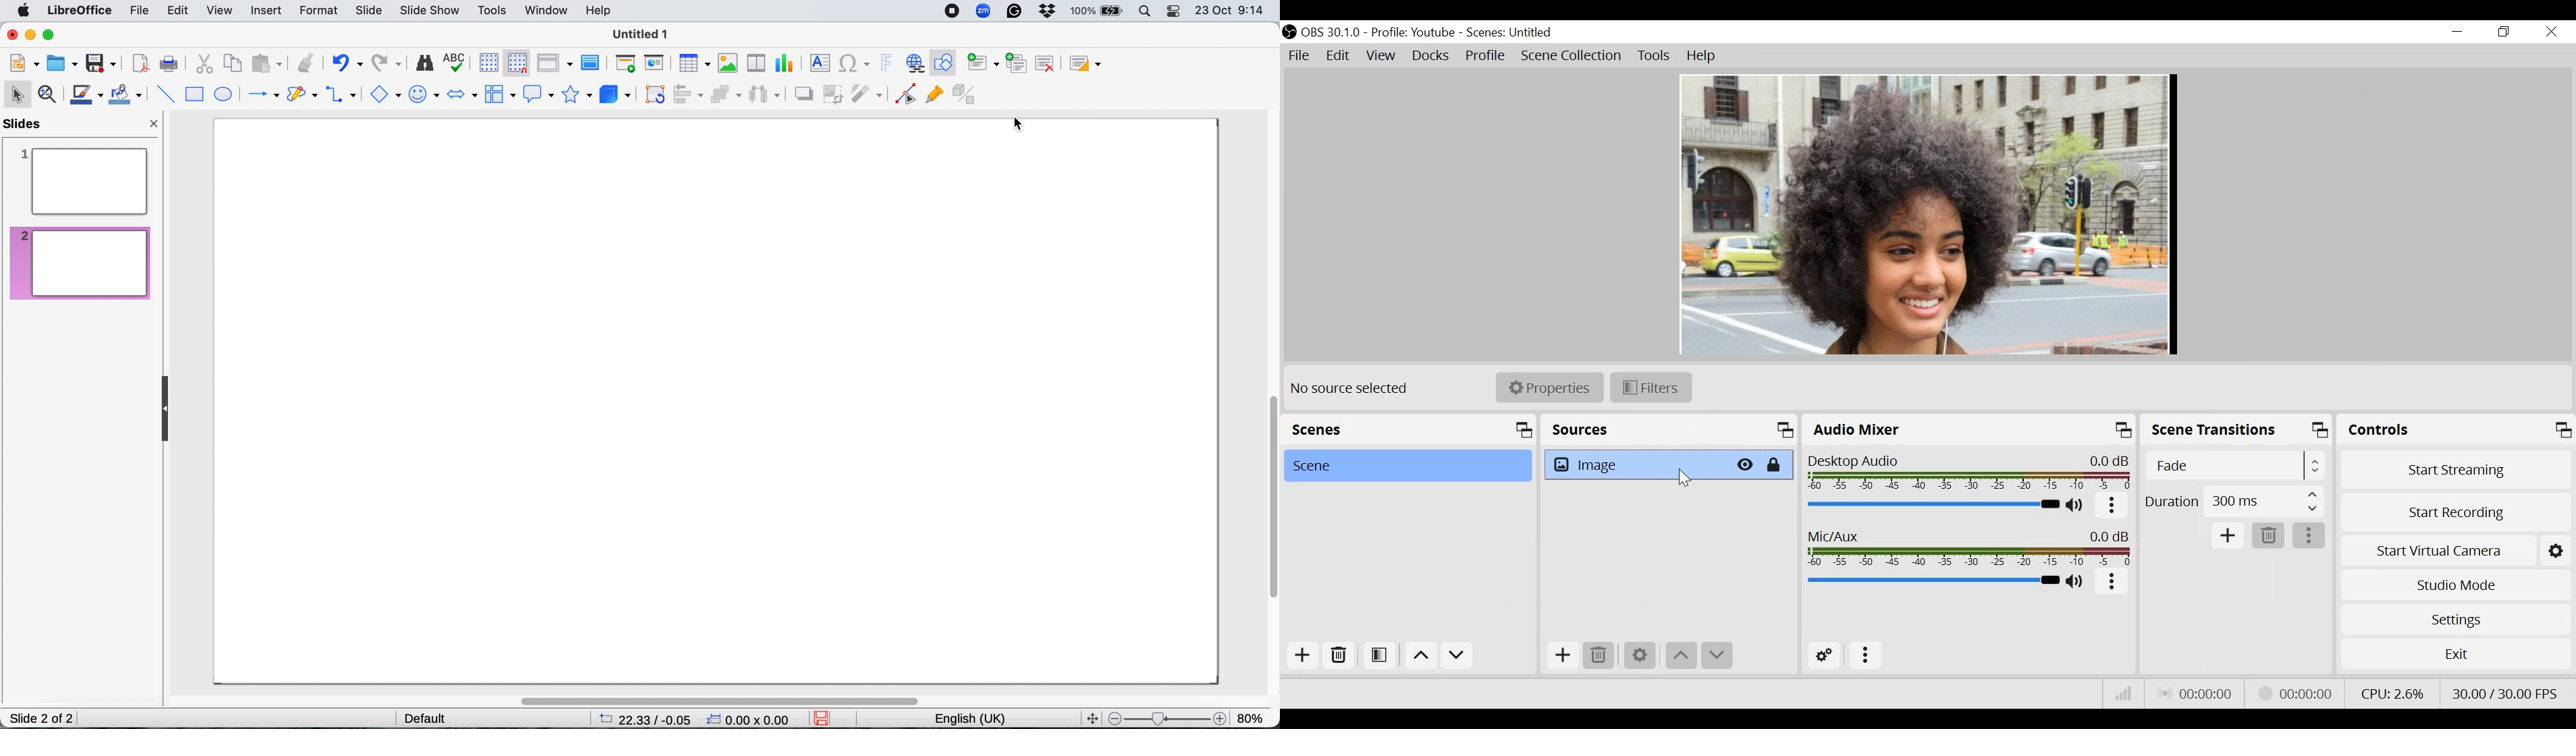 The height and width of the screenshot is (756, 2576). Describe the element at coordinates (142, 62) in the screenshot. I see `export directly as pdf` at that location.